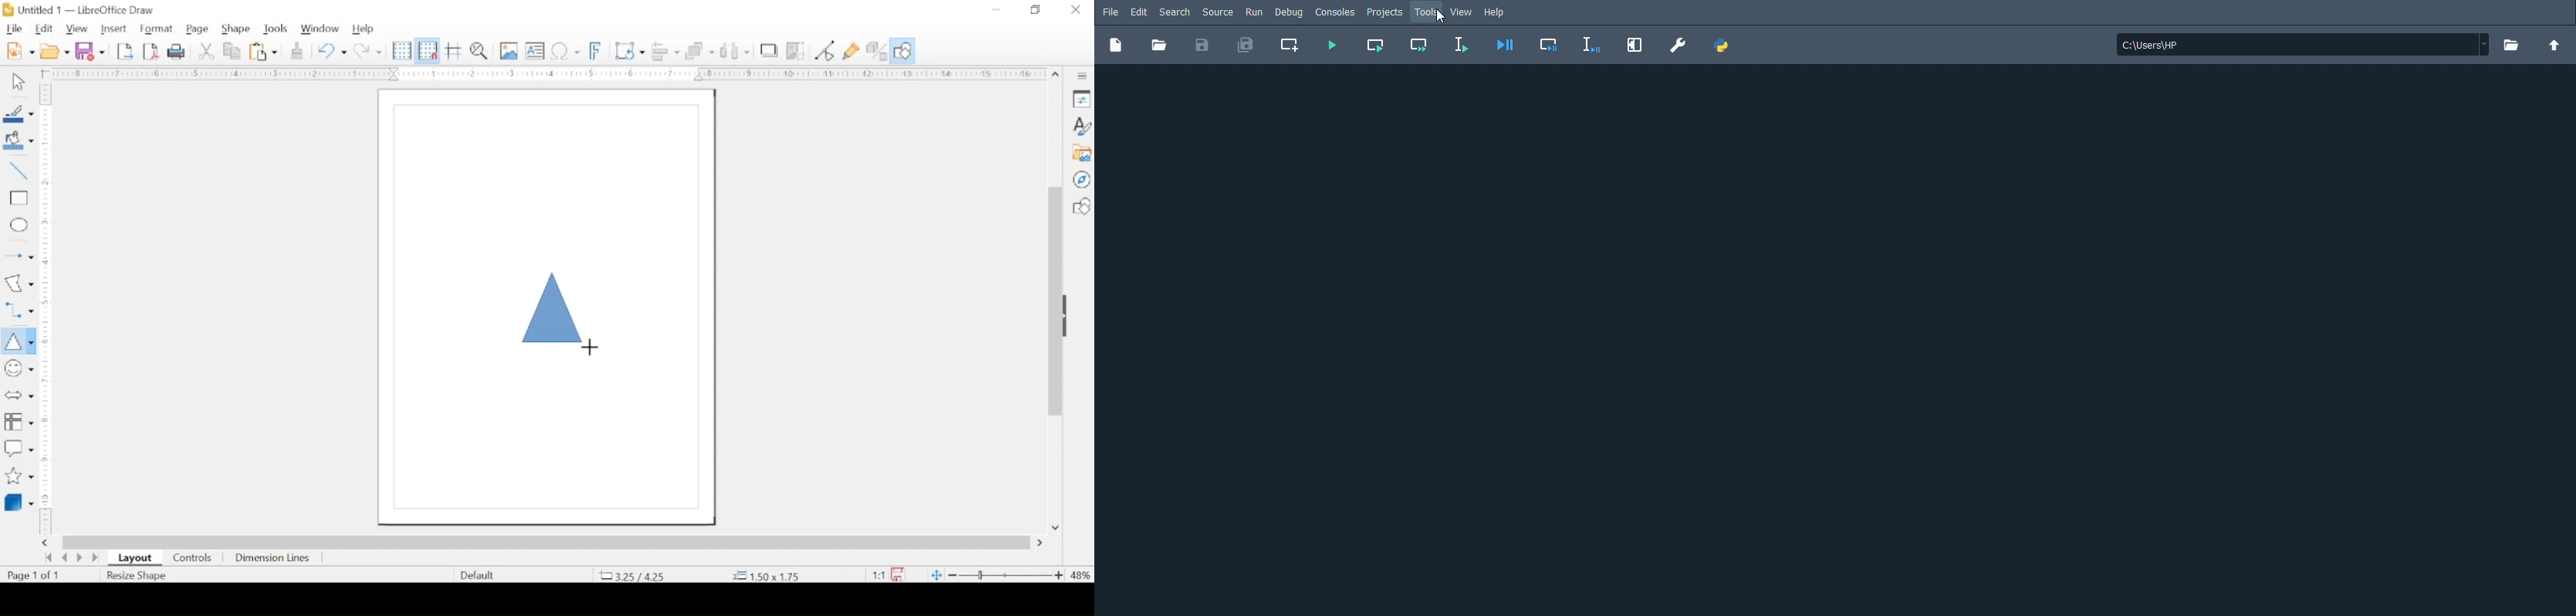 The height and width of the screenshot is (616, 2576). What do you see at coordinates (565, 50) in the screenshot?
I see `insert special characters` at bounding box center [565, 50].